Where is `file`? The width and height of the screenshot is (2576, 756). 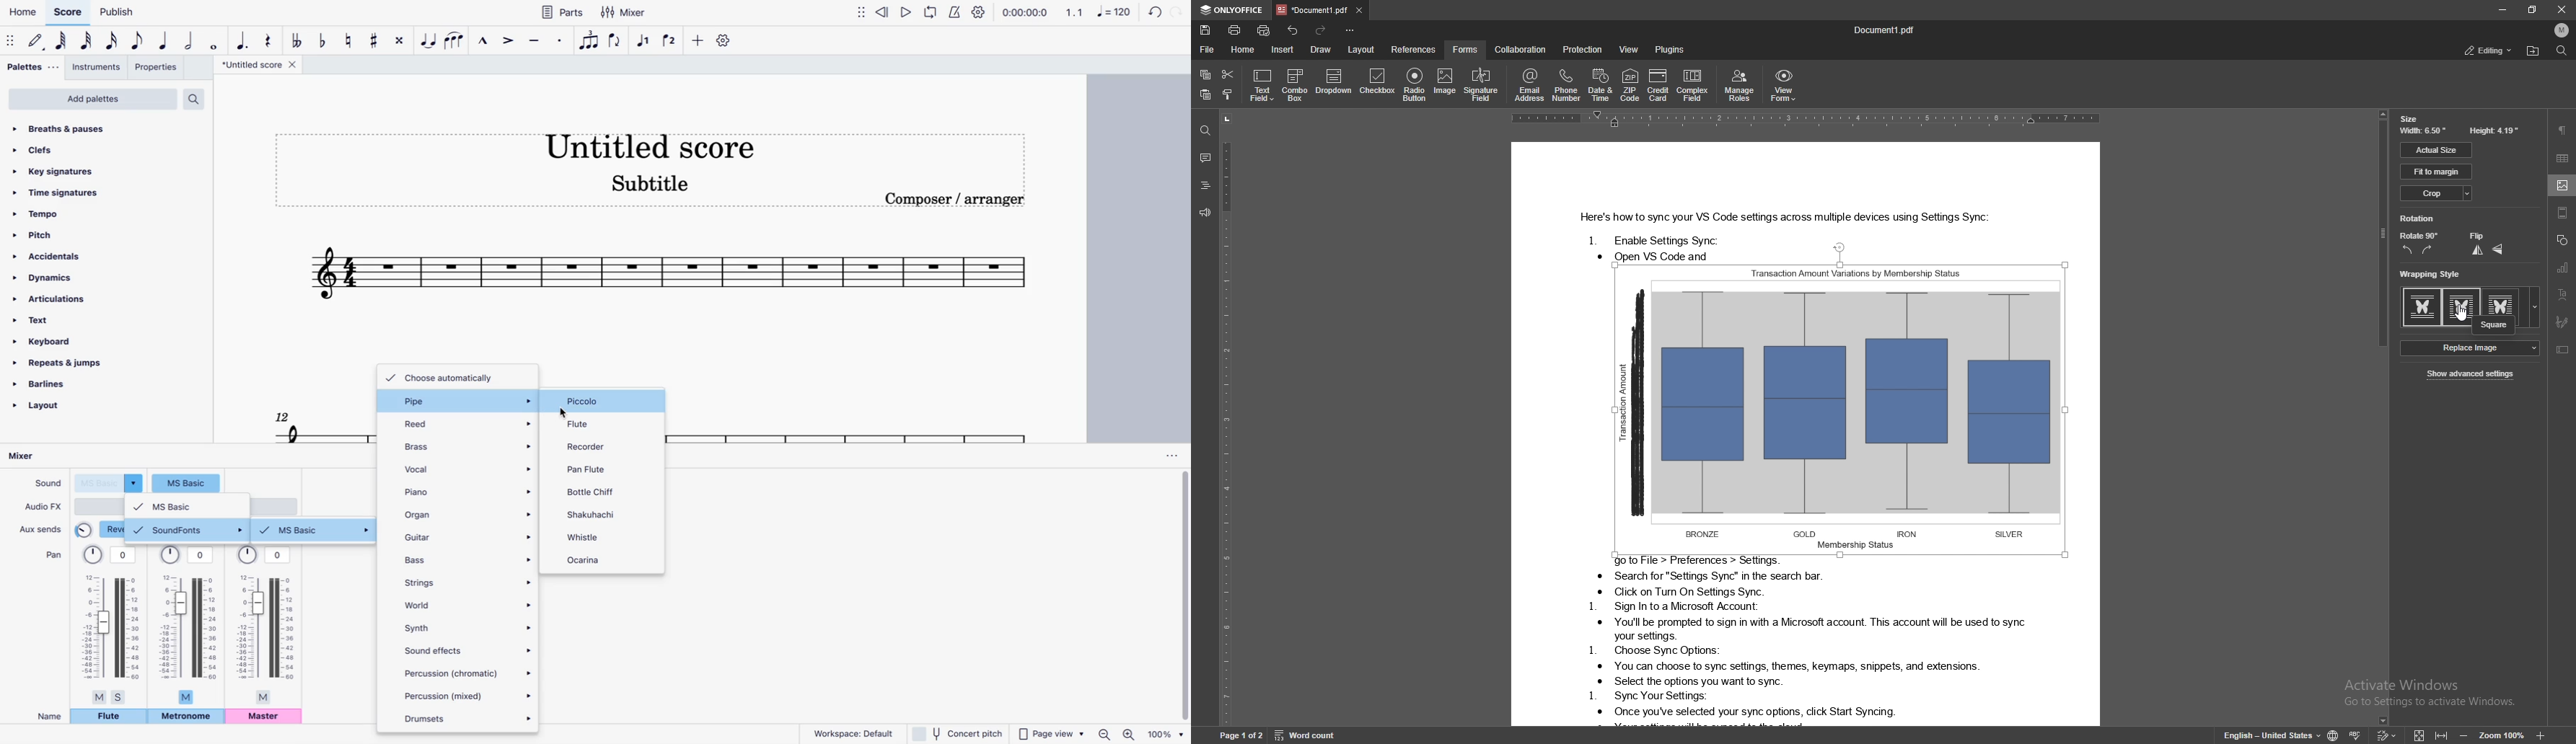
file is located at coordinates (1208, 50).